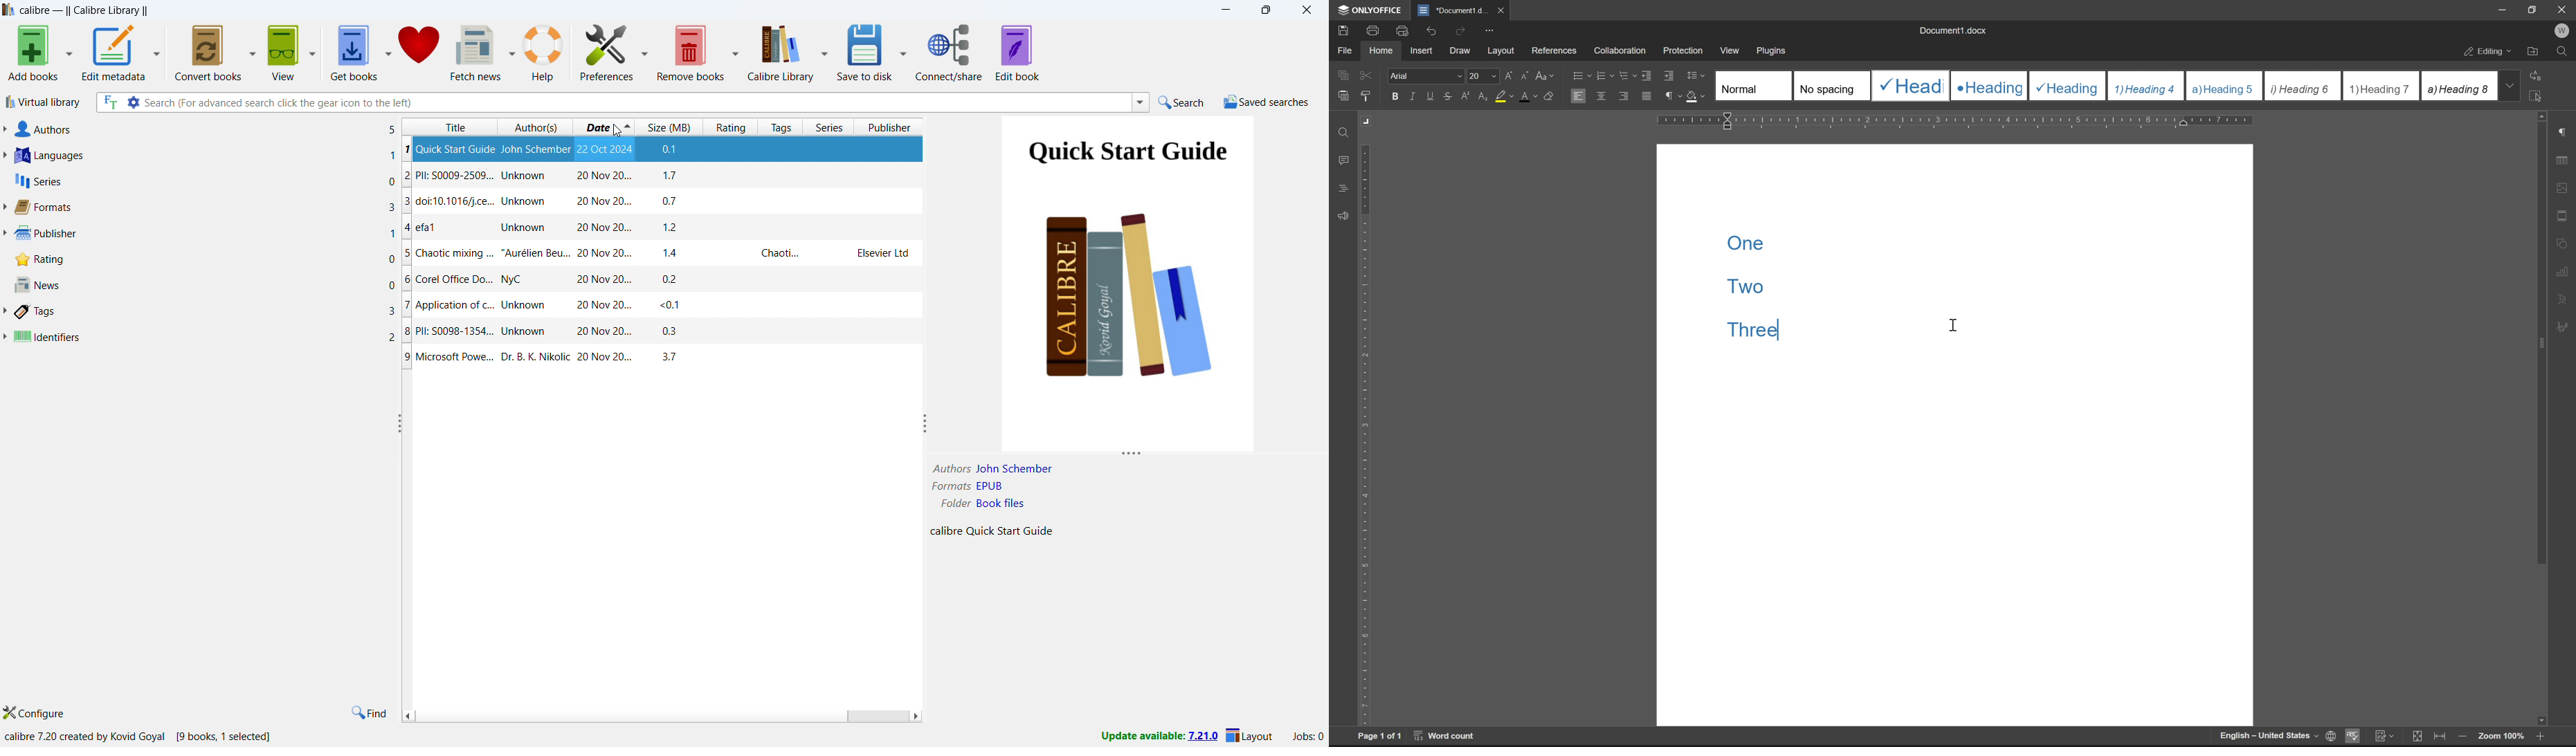 The image size is (2576, 756). Describe the element at coordinates (617, 129) in the screenshot. I see `cursor` at that location.